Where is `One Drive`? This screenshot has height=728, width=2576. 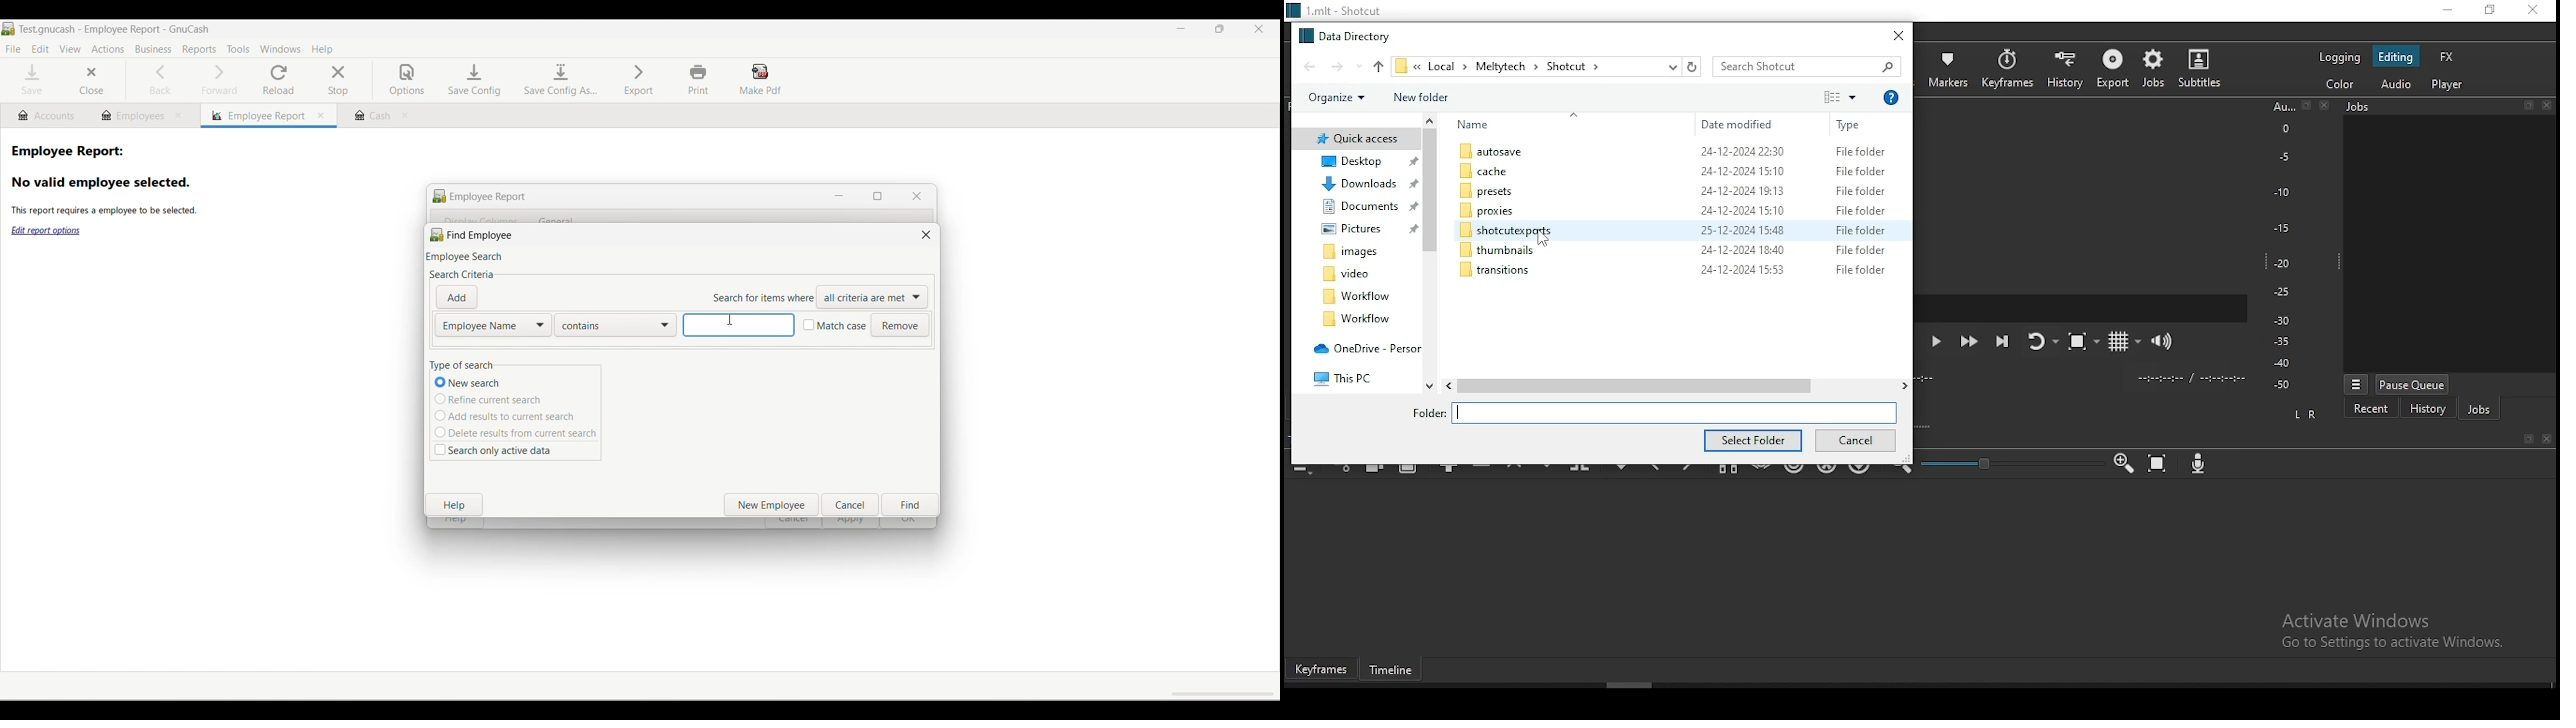
One Drive is located at coordinates (1363, 350).